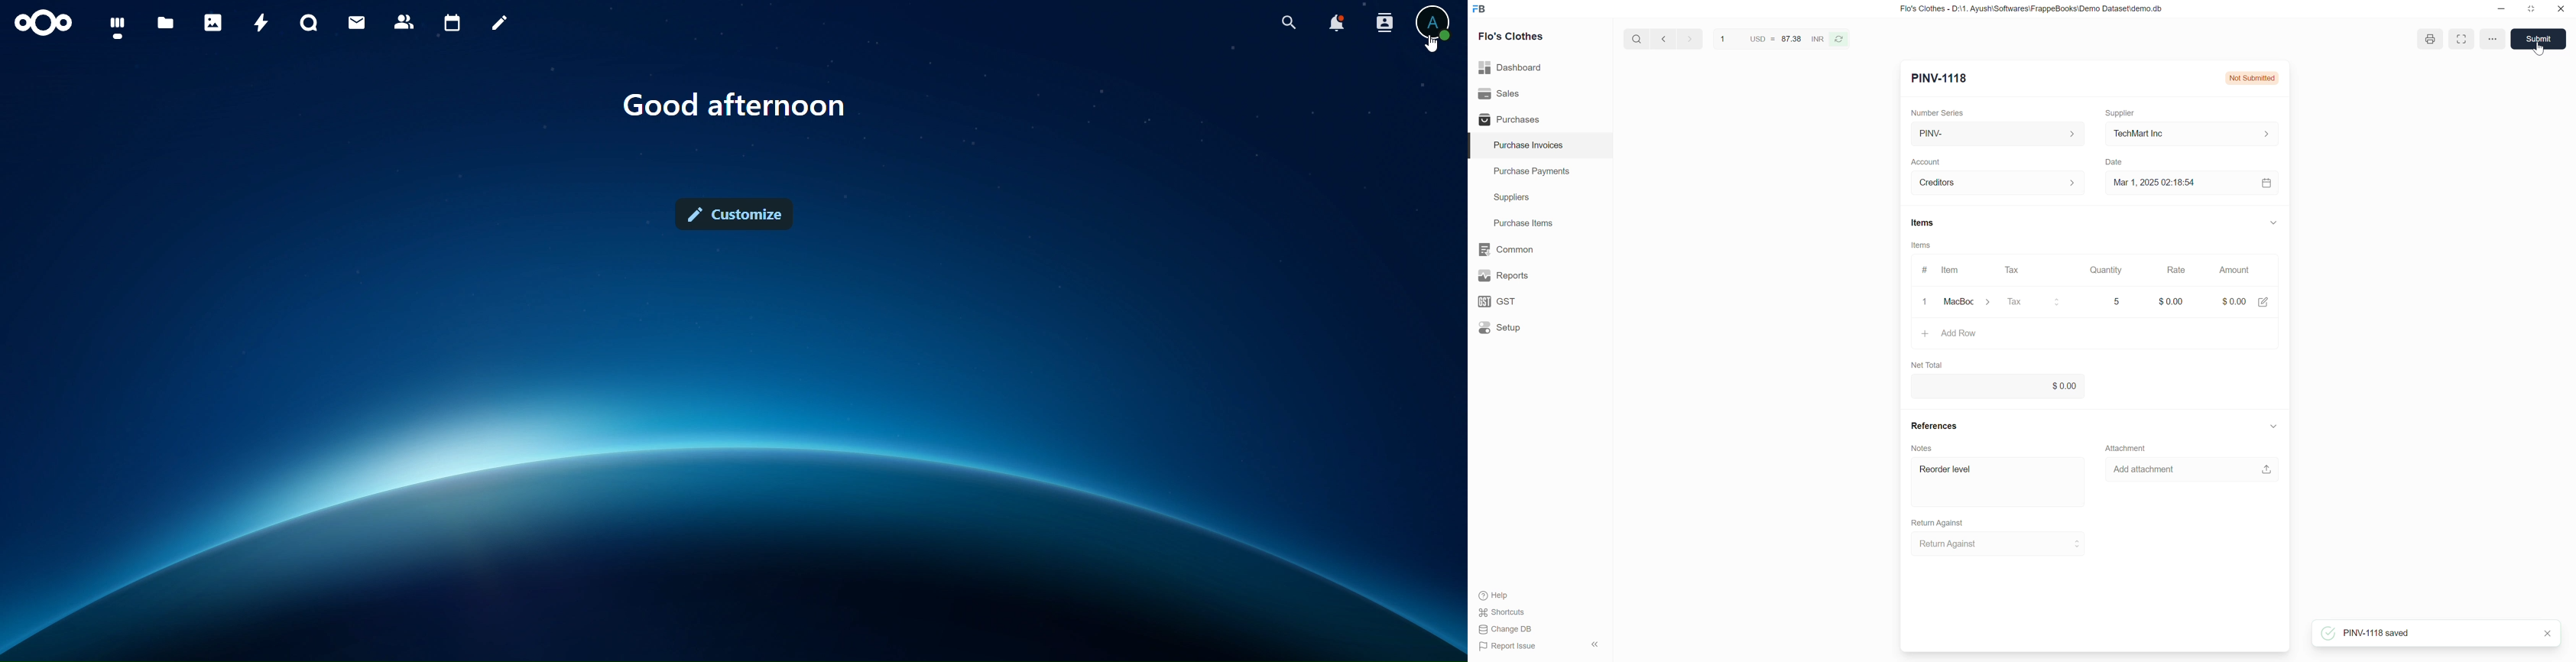 This screenshot has width=2576, height=672. What do you see at coordinates (1511, 36) in the screenshot?
I see `Flo's Clothes` at bounding box center [1511, 36].